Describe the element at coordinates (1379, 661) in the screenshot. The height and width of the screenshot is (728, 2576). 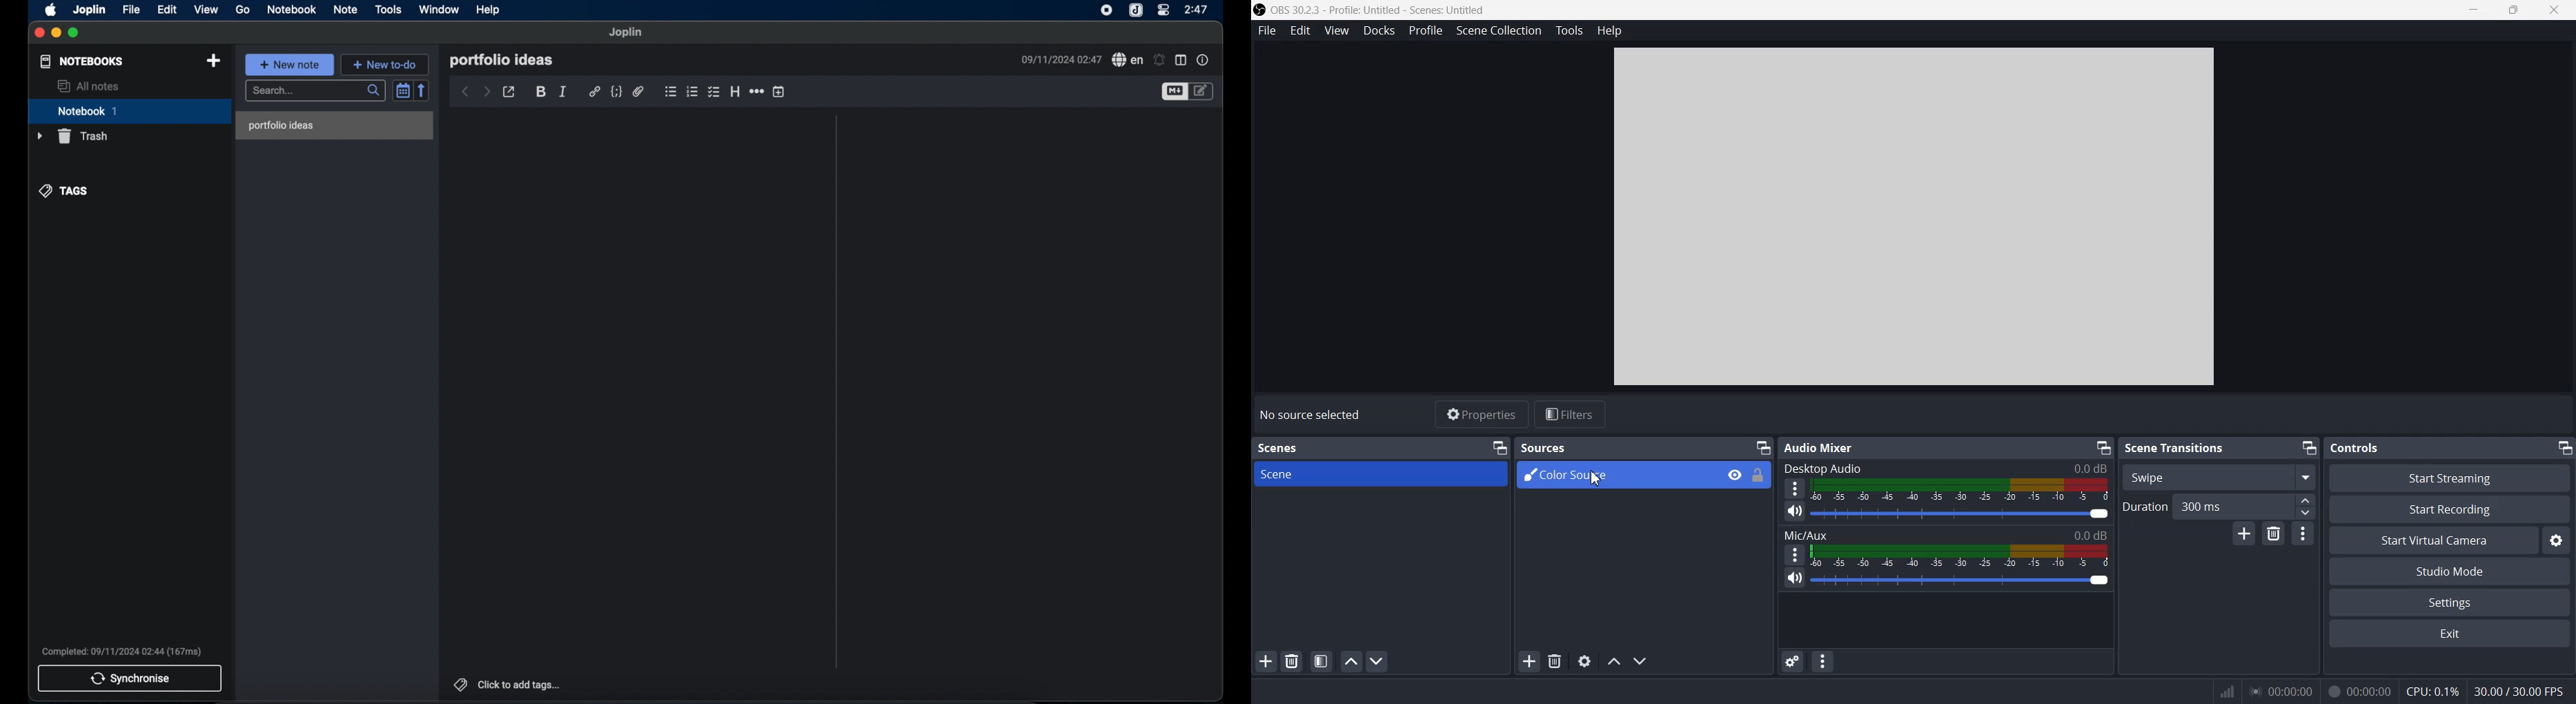
I see `Move Scene Down` at that location.